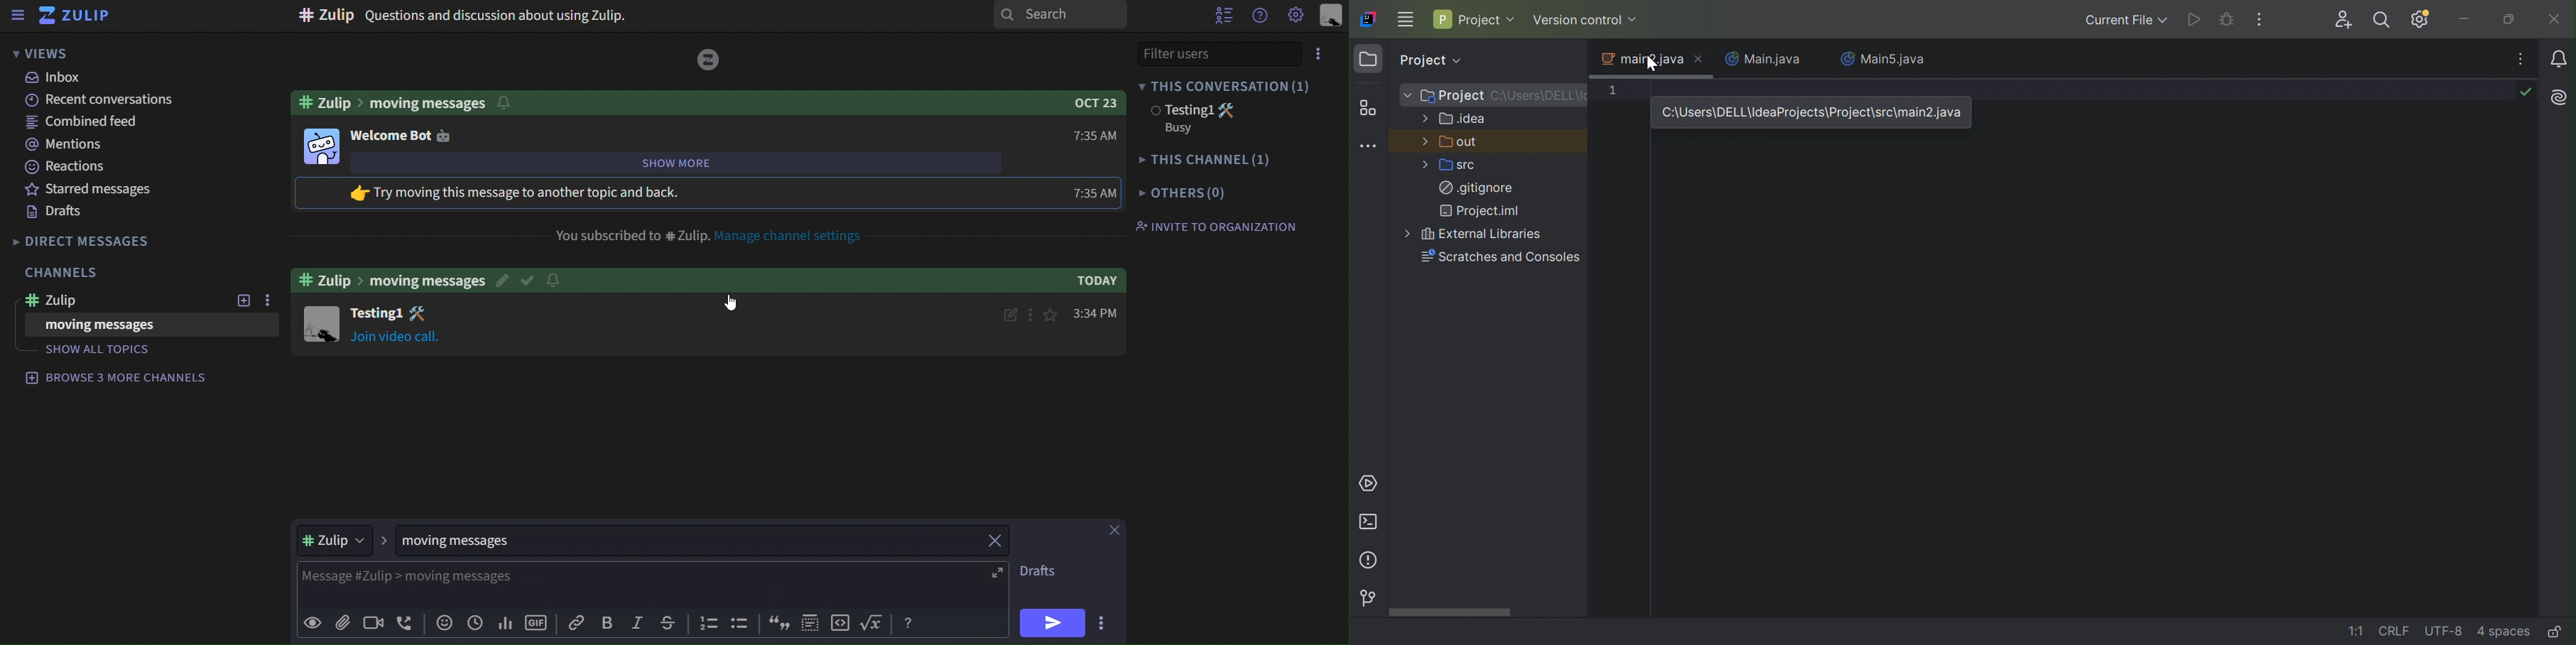 The height and width of the screenshot is (672, 2576). What do you see at coordinates (668, 625) in the screenshot?
I see `strikethrough` at bounding box center [668, 625].